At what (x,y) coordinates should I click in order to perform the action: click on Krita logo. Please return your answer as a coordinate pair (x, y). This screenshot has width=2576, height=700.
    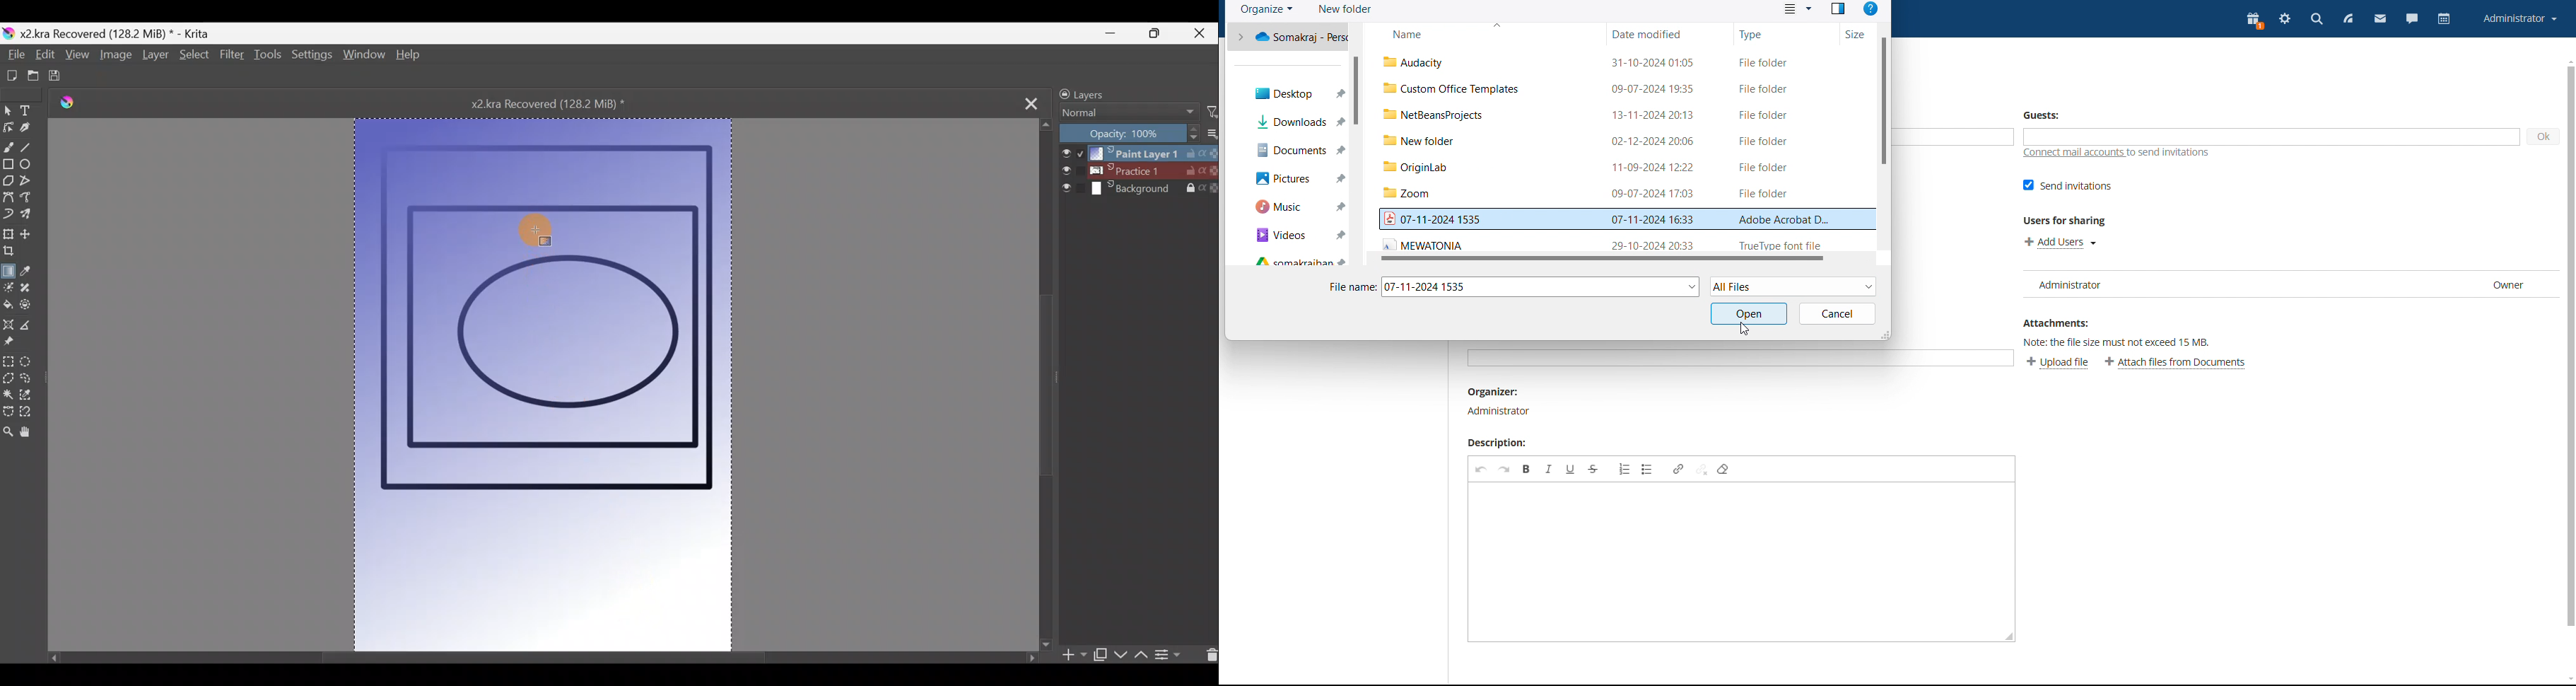
    Looking at the image, I should click on (76, 105).